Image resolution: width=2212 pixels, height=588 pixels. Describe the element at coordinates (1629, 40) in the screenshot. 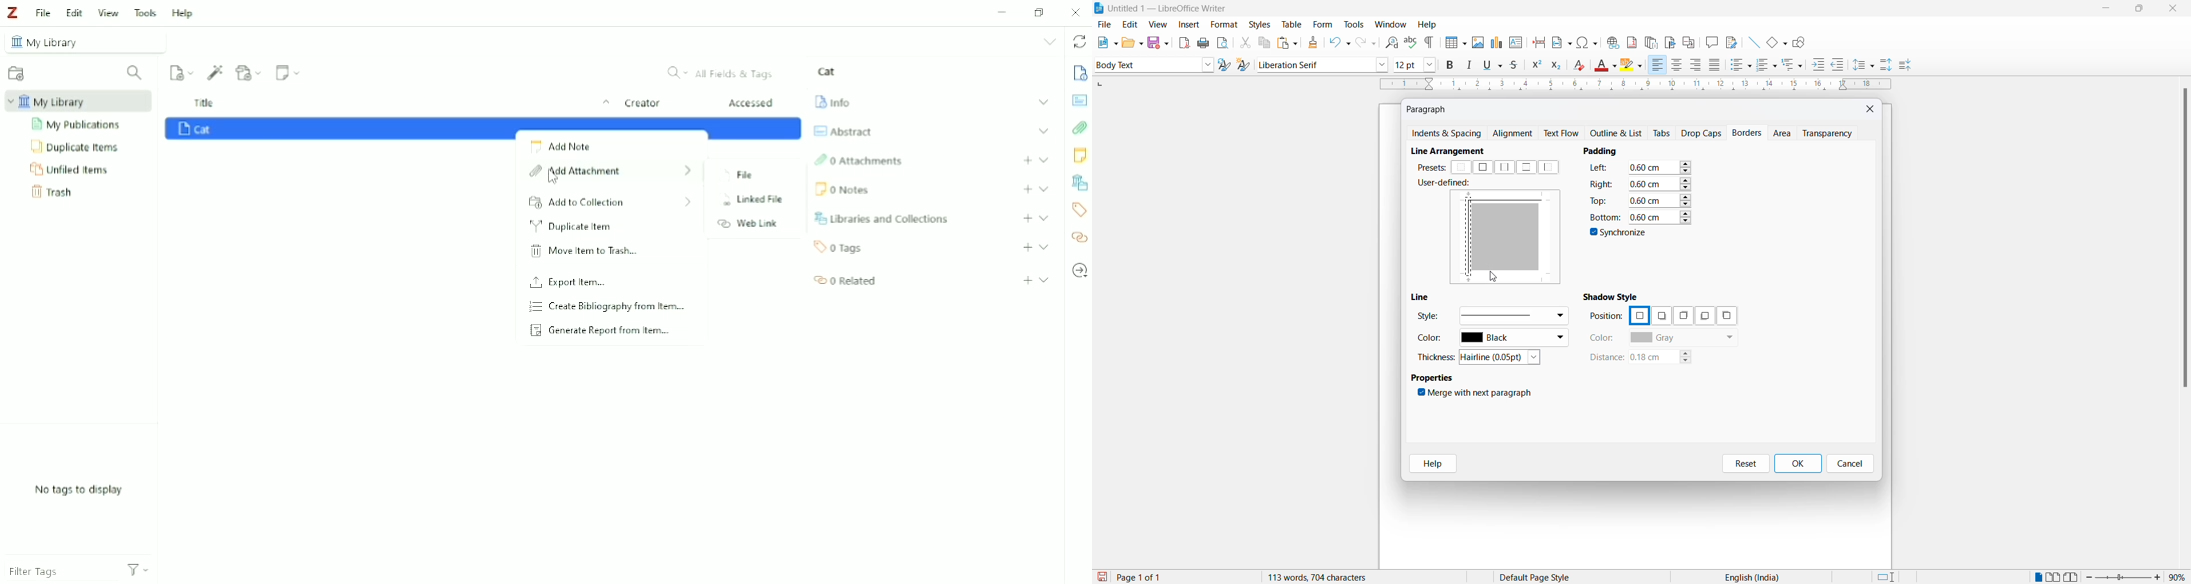

I see `insert footnote` at that location.